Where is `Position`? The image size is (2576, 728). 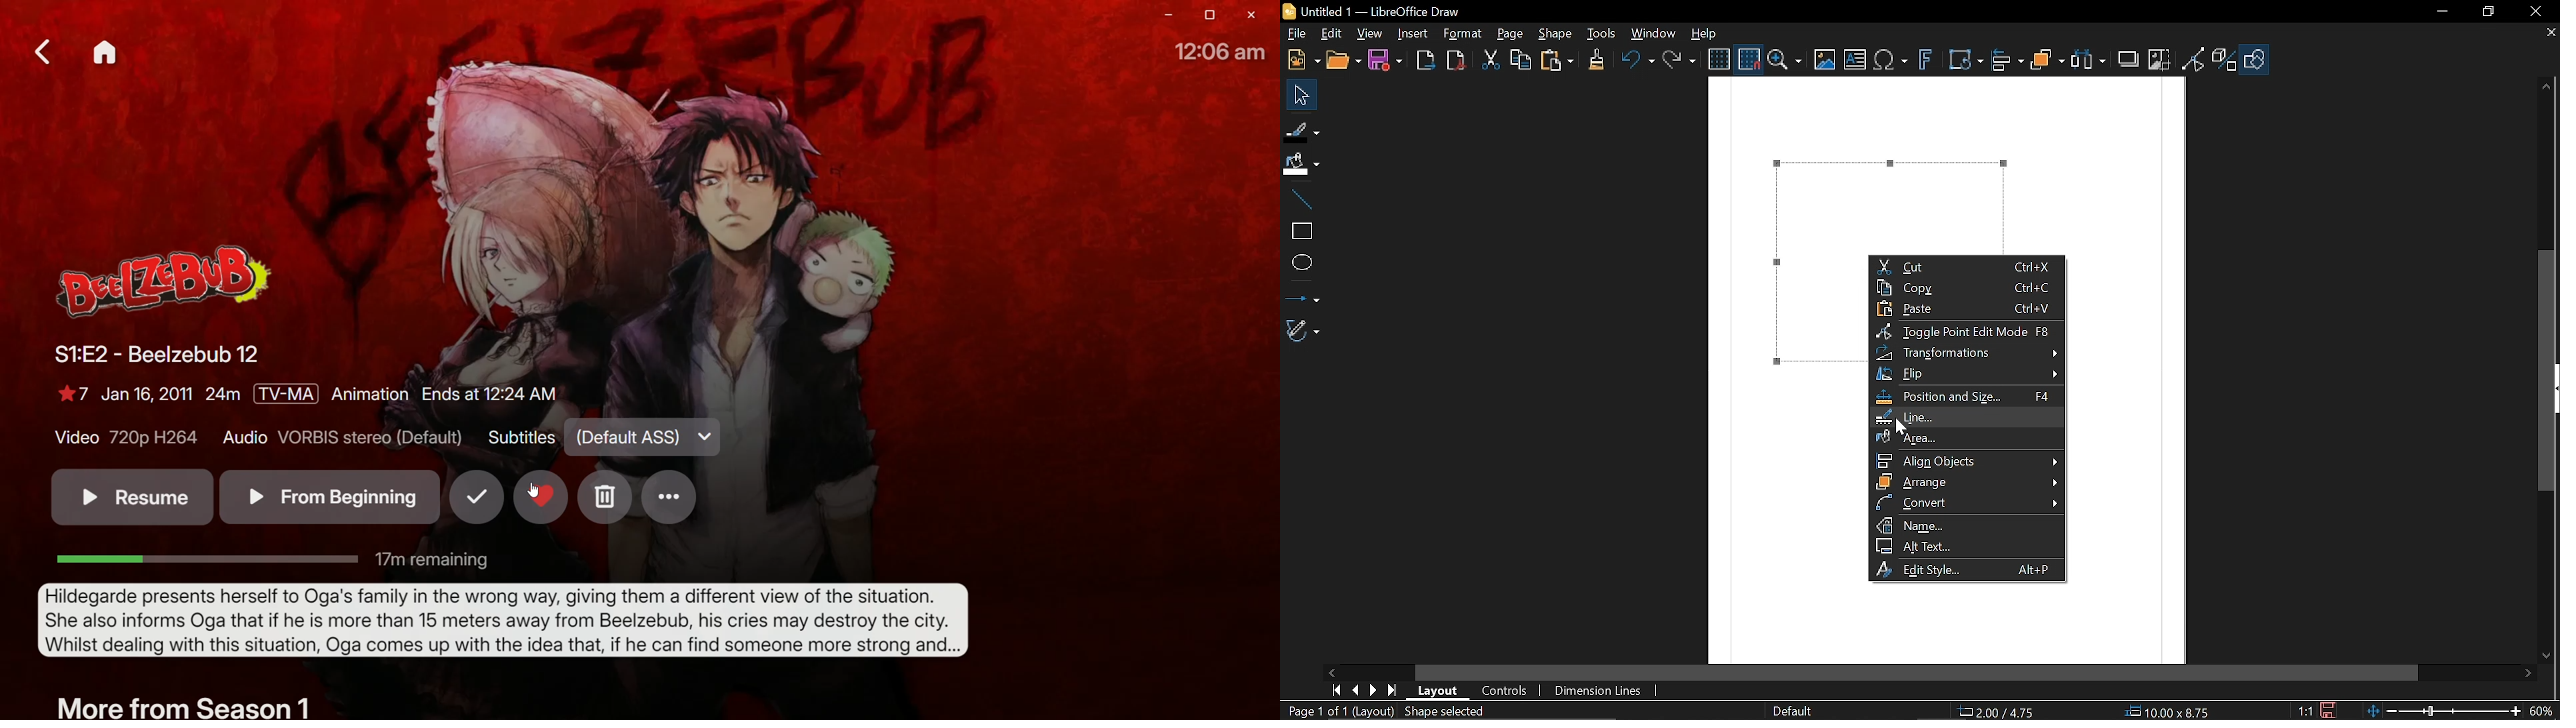
Position is located at coordinates (2000, 712).